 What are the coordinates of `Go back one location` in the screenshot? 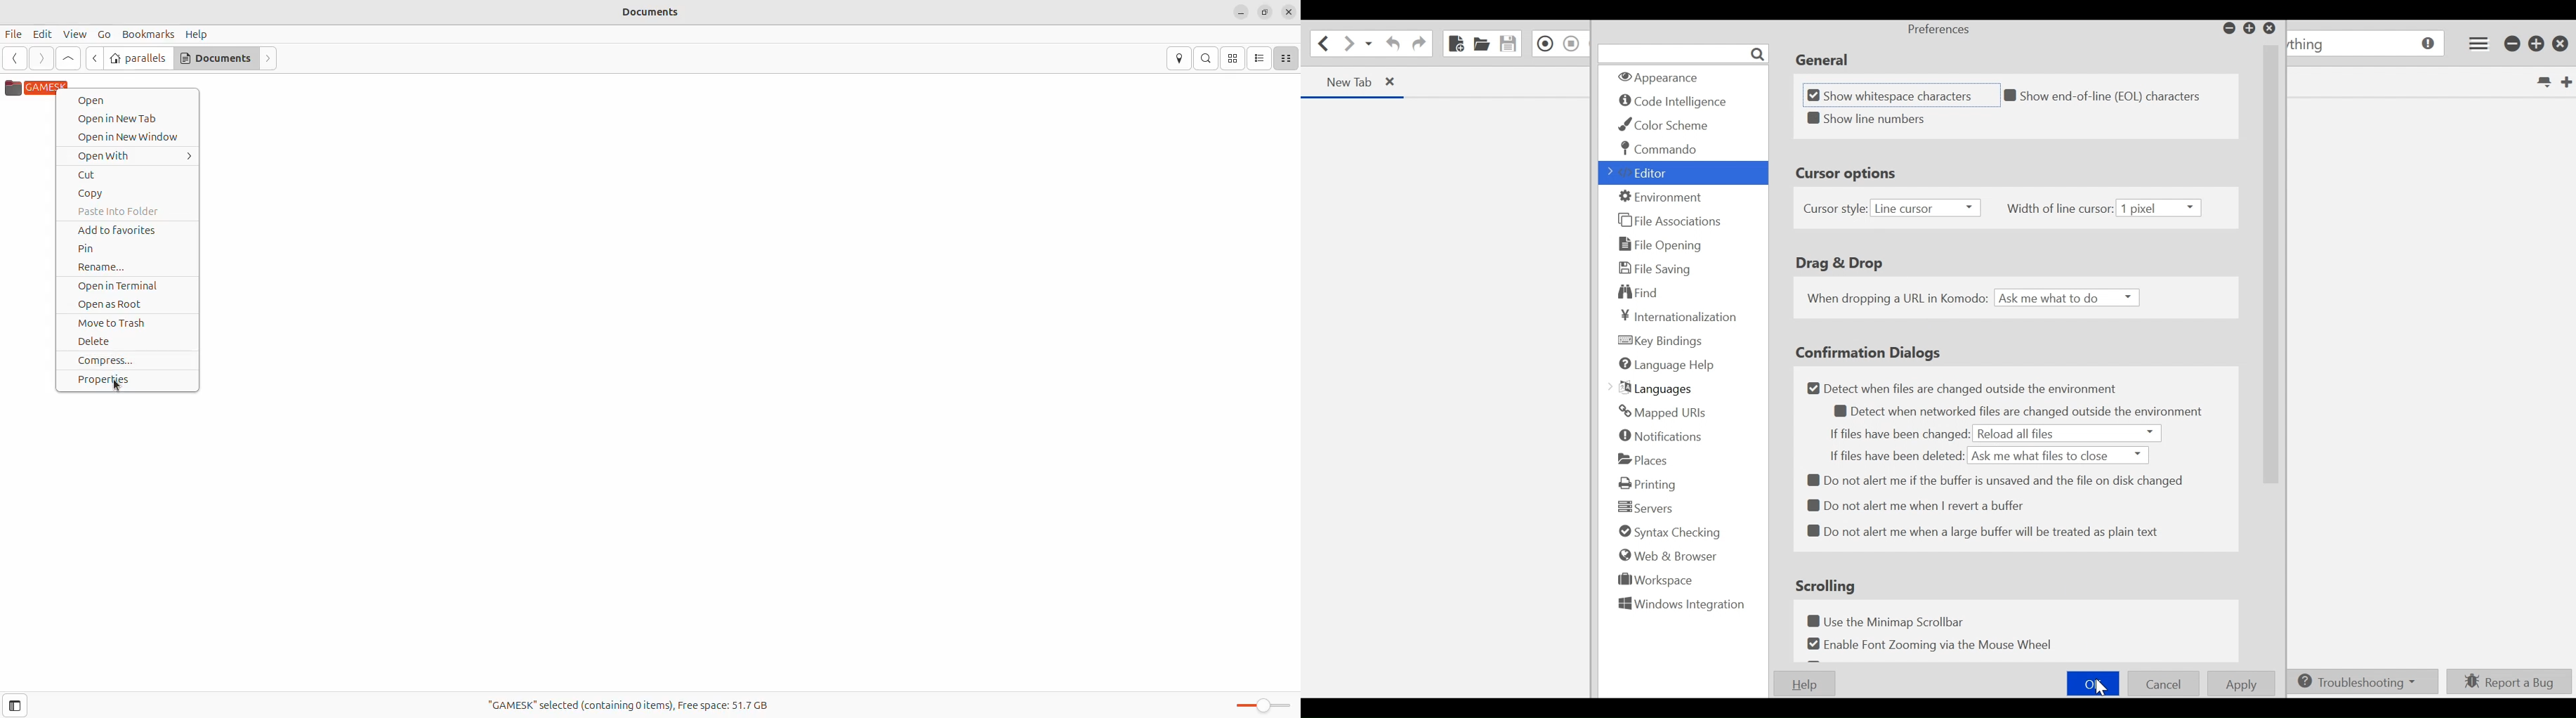 It's located at (1323, 43).